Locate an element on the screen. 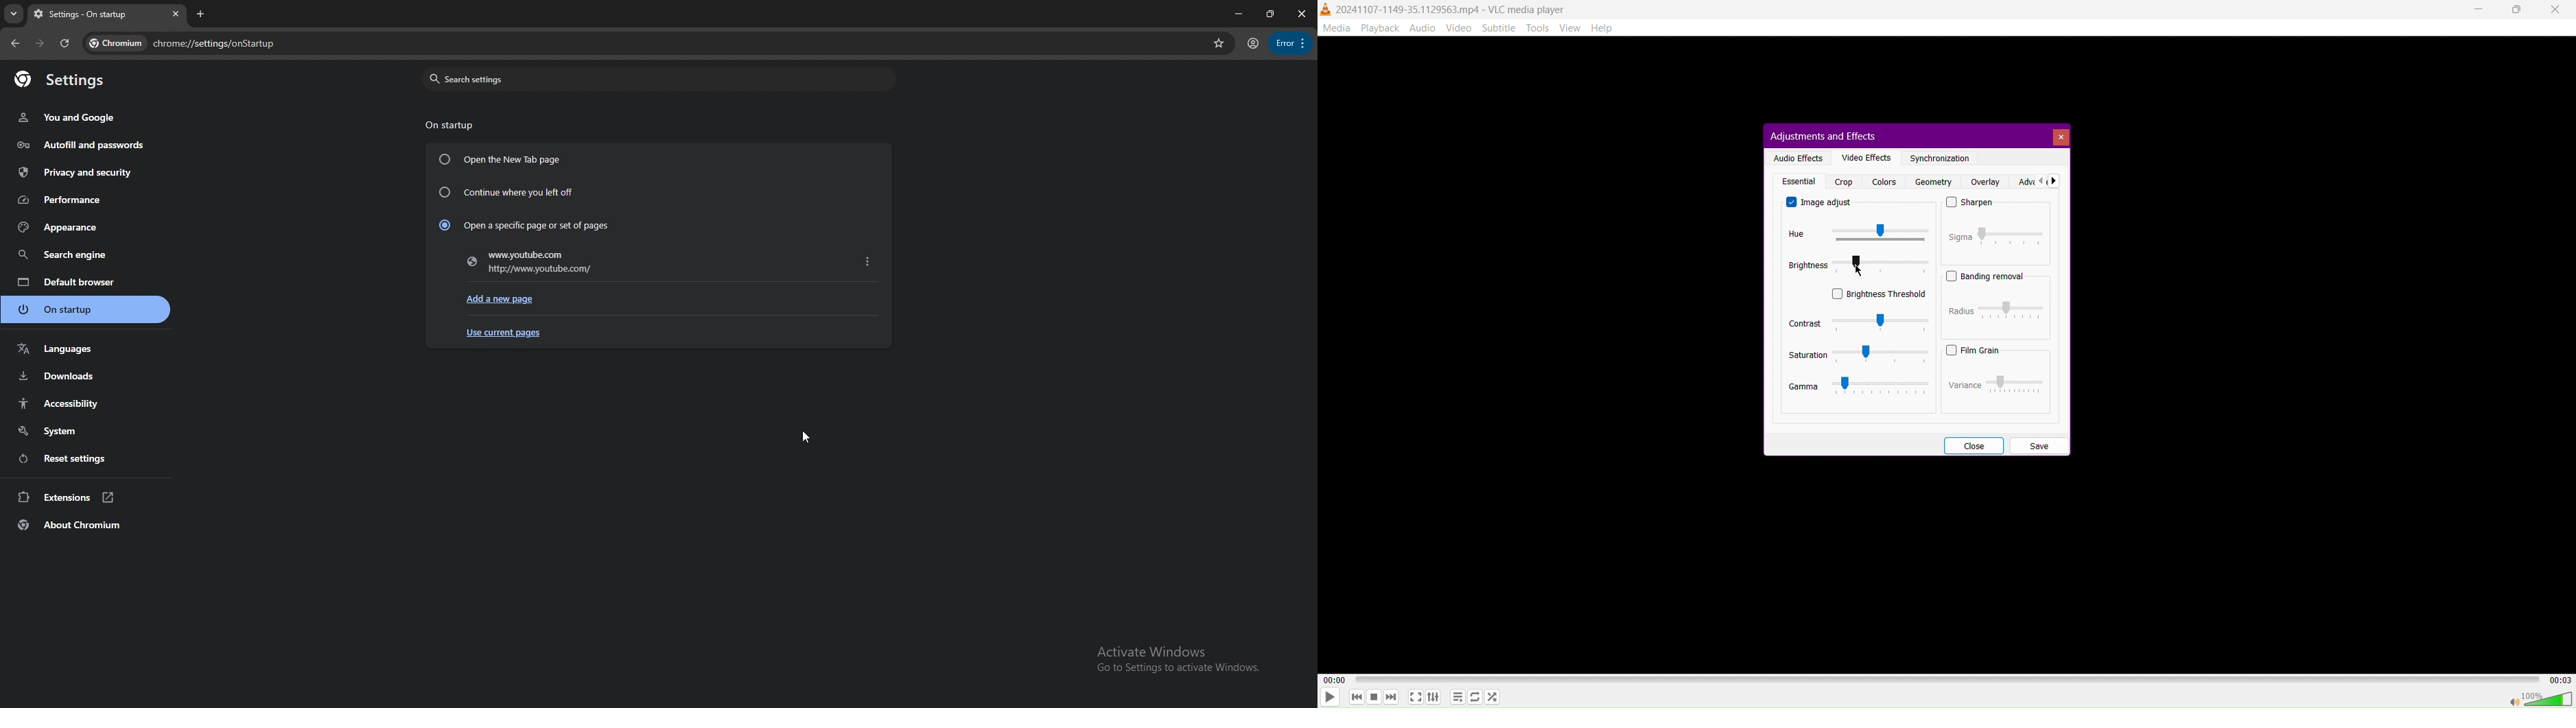 This screenshot has height=728, width=2576. Fullscreen is located at coordinates (1415, 697).